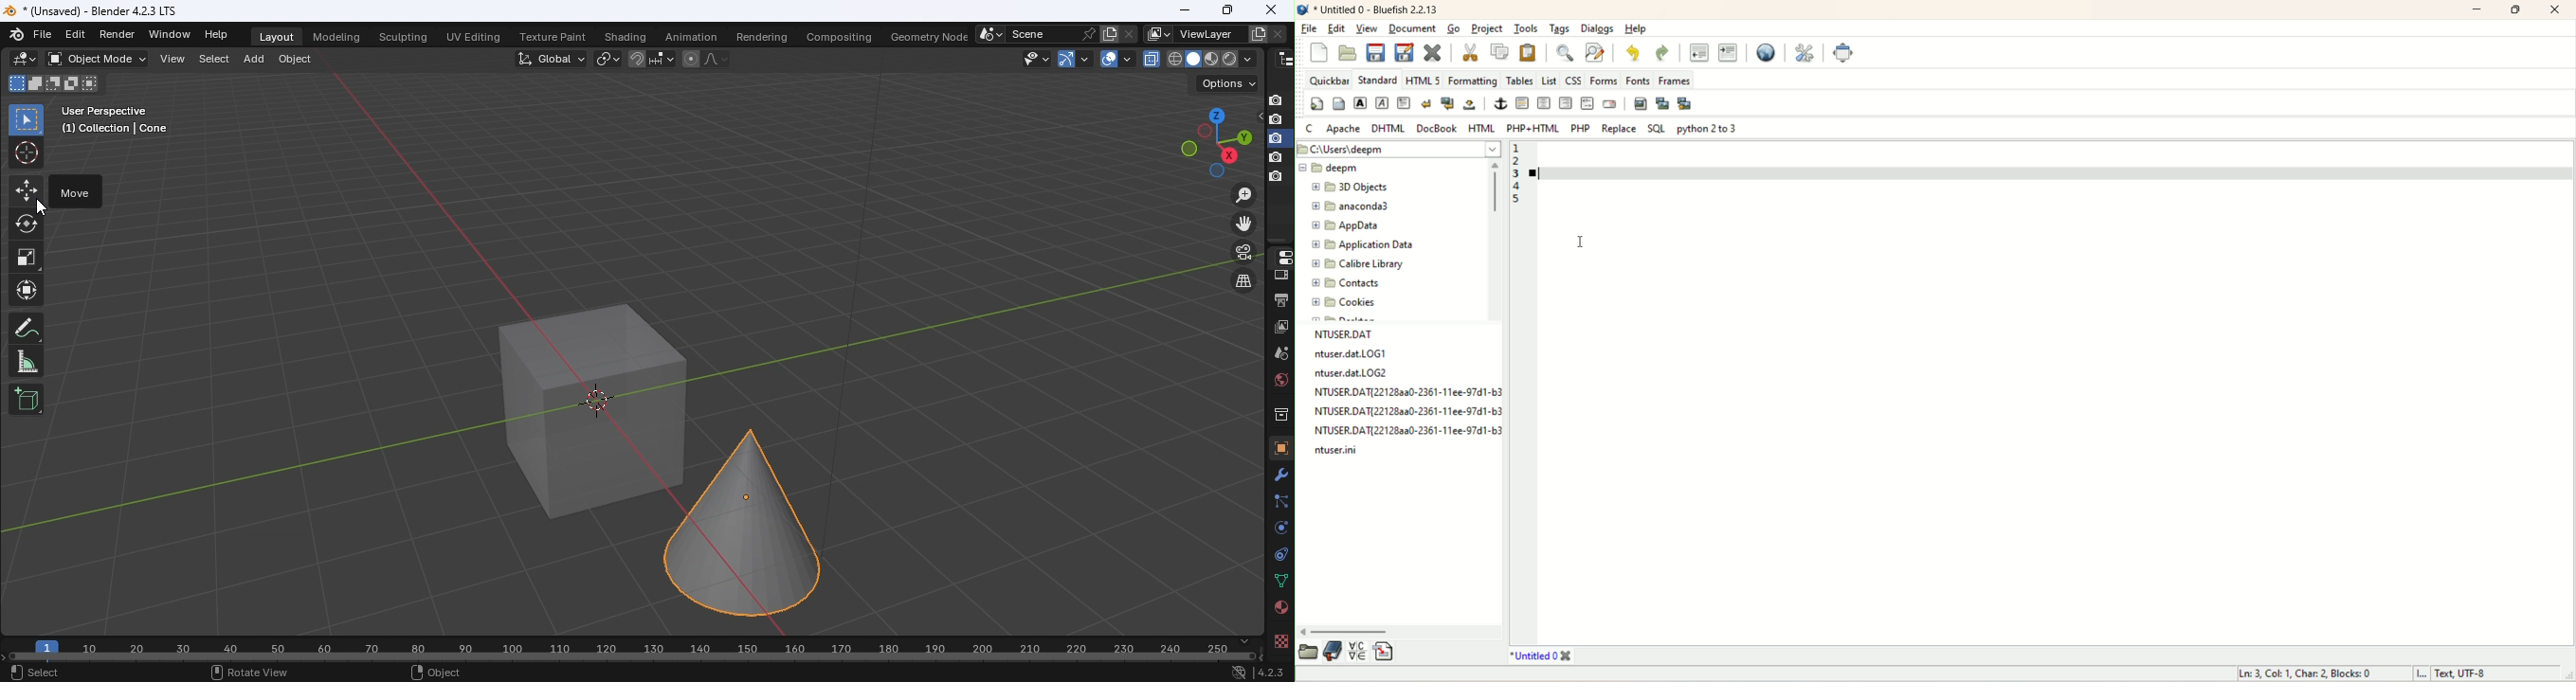 This screenshot has height=700, width=2576. Describe the element at coordinates (1280, 582) in the screenshot. I see `Data` at that location.